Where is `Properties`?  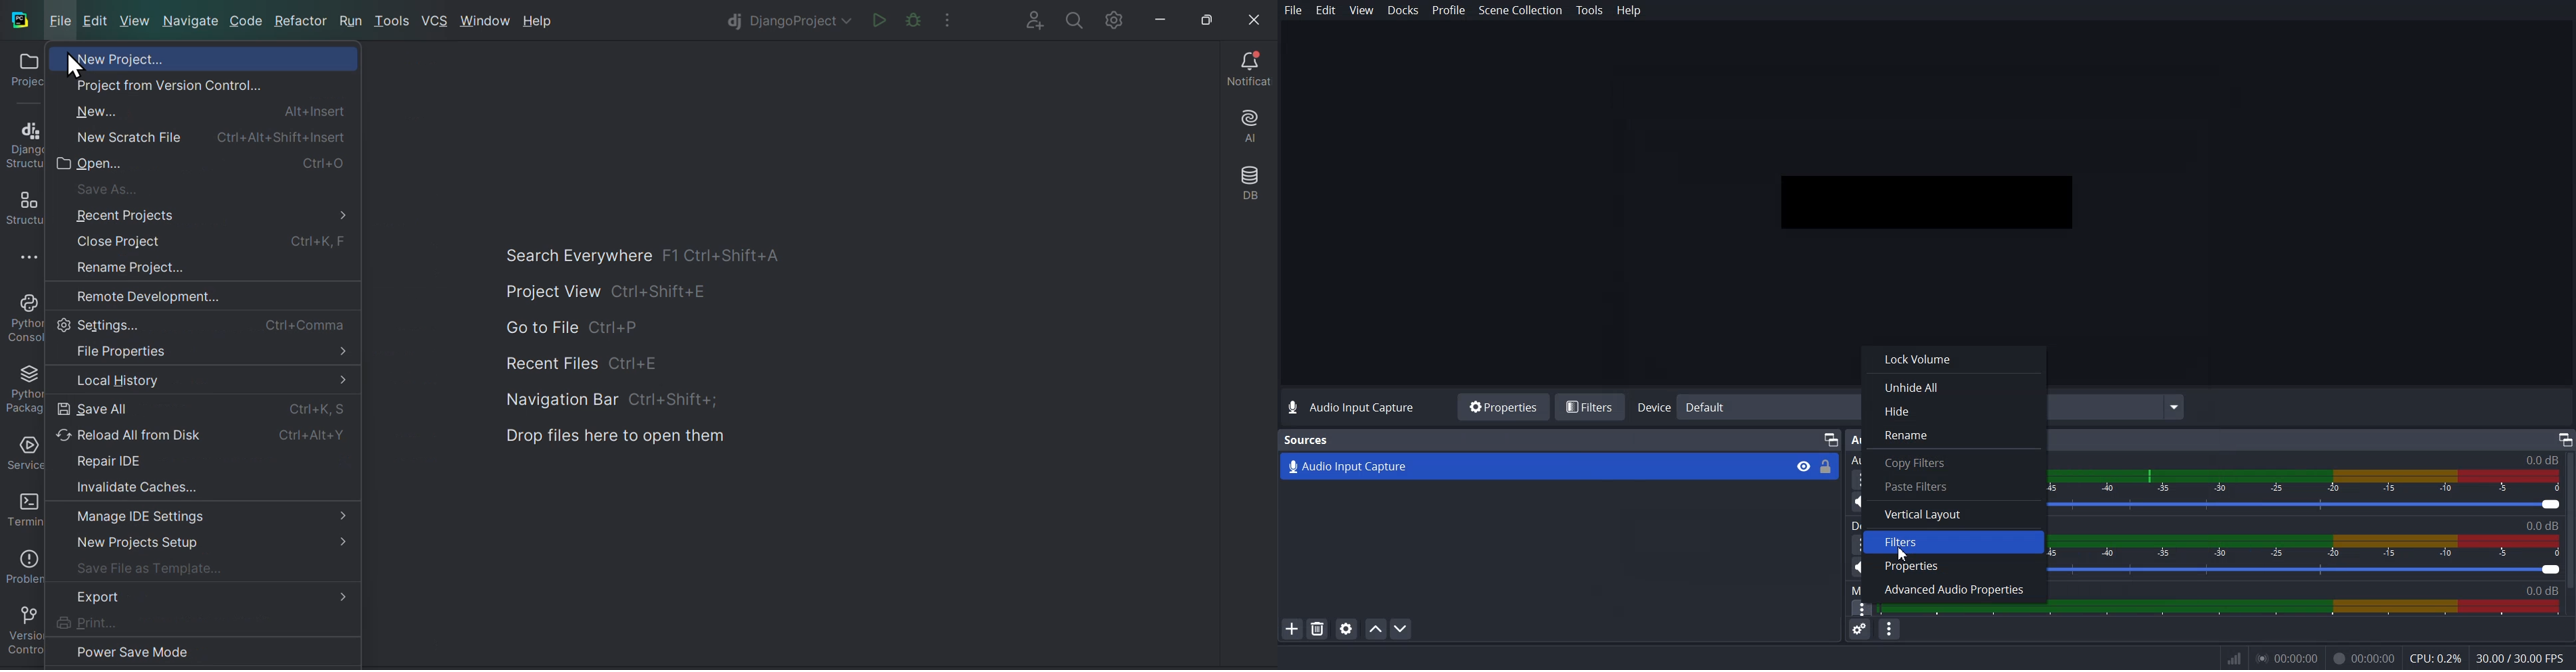 Properties is located at coordinates (1954, 568).